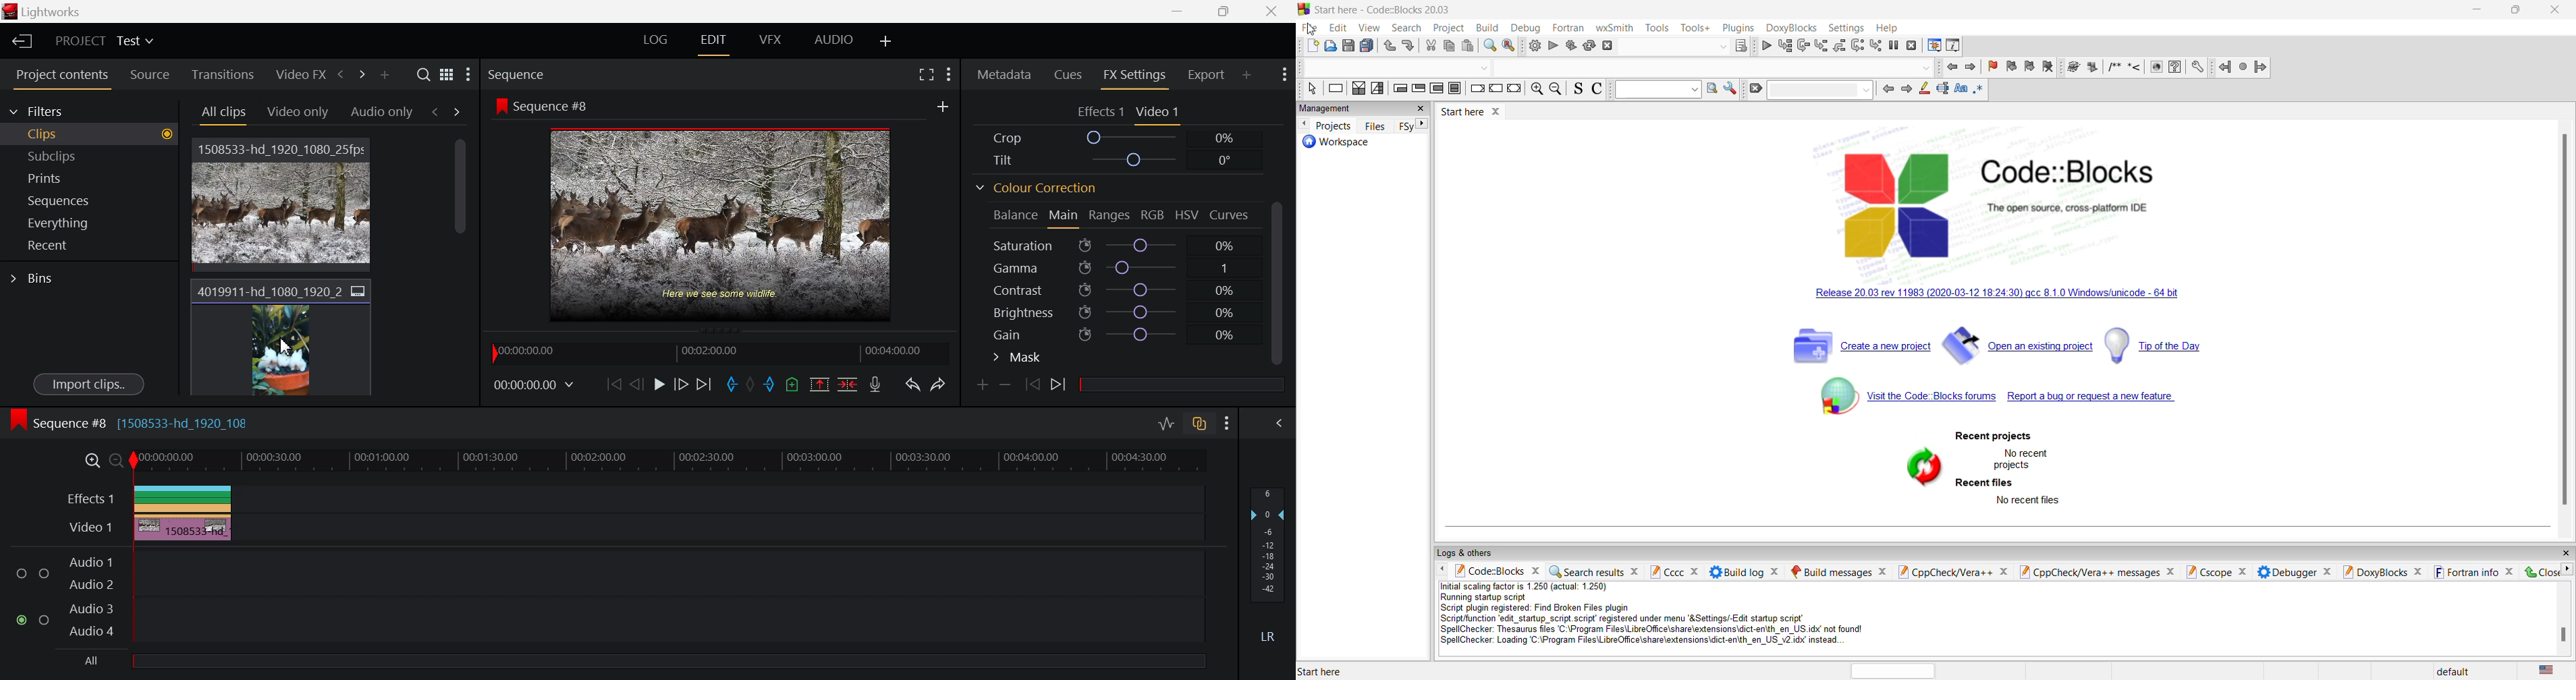  Describe the element at coordinates (883, 40) in the screenshot. I see `Add Layout` at that location.